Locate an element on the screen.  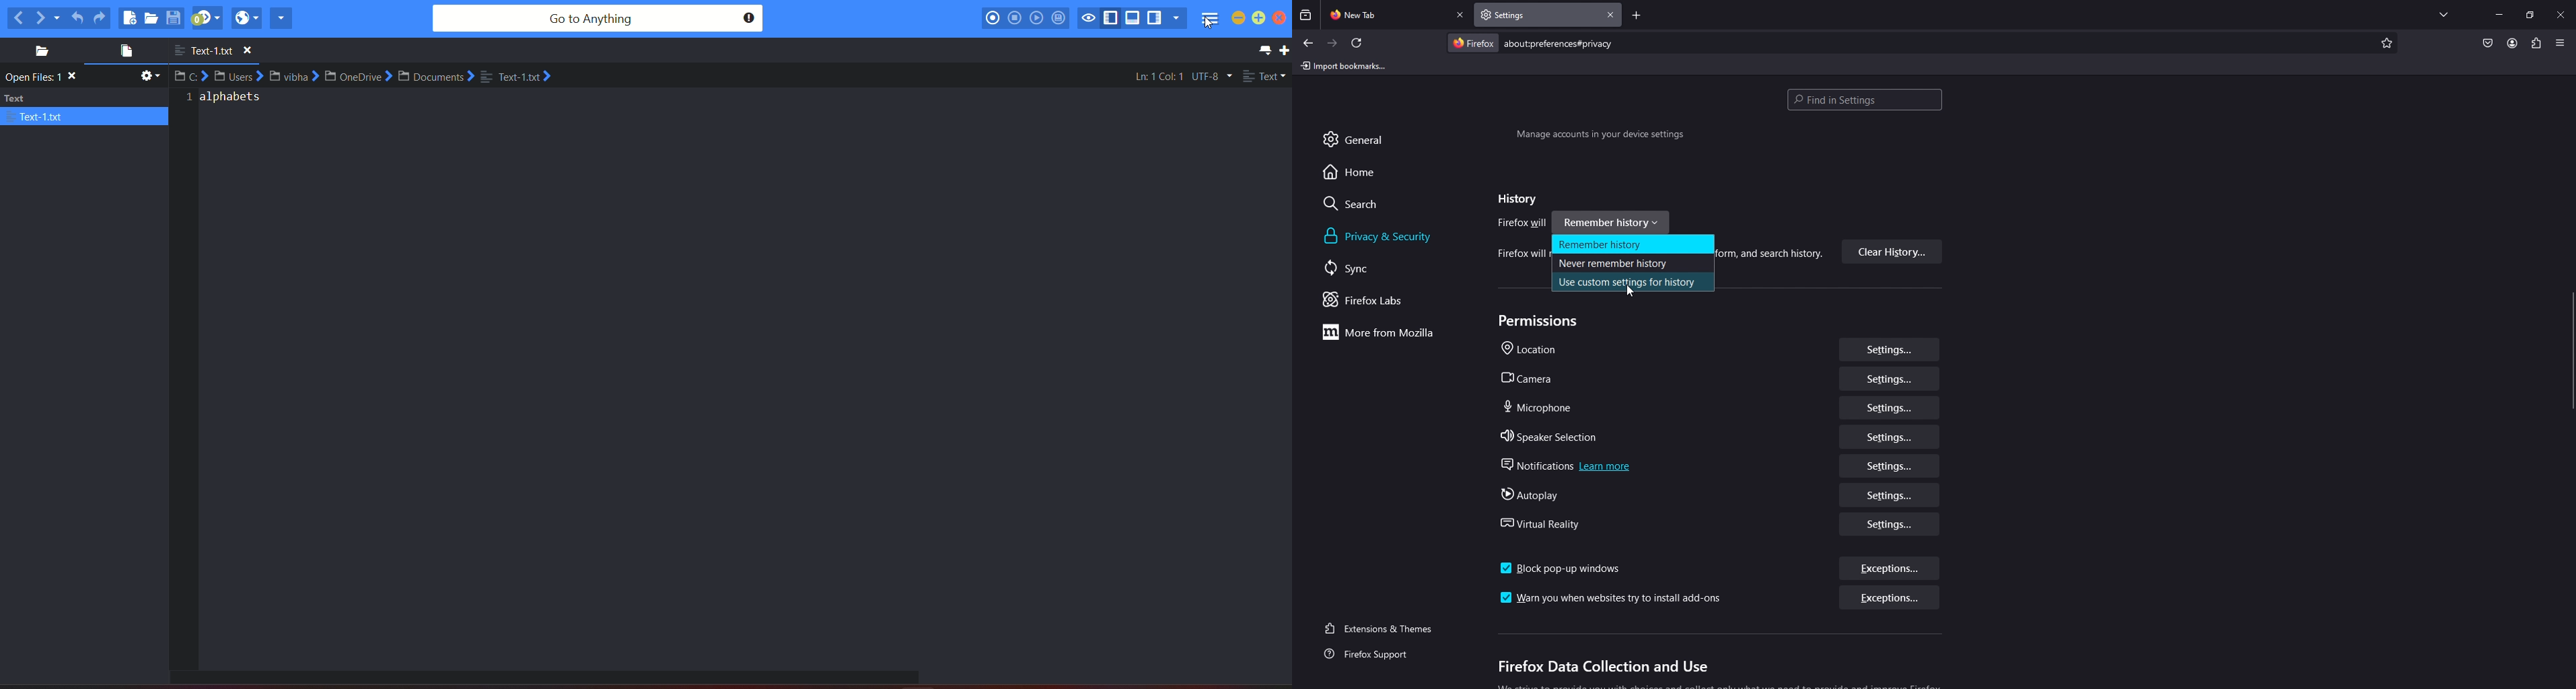
microphone is located at coordinates (1539, 407).